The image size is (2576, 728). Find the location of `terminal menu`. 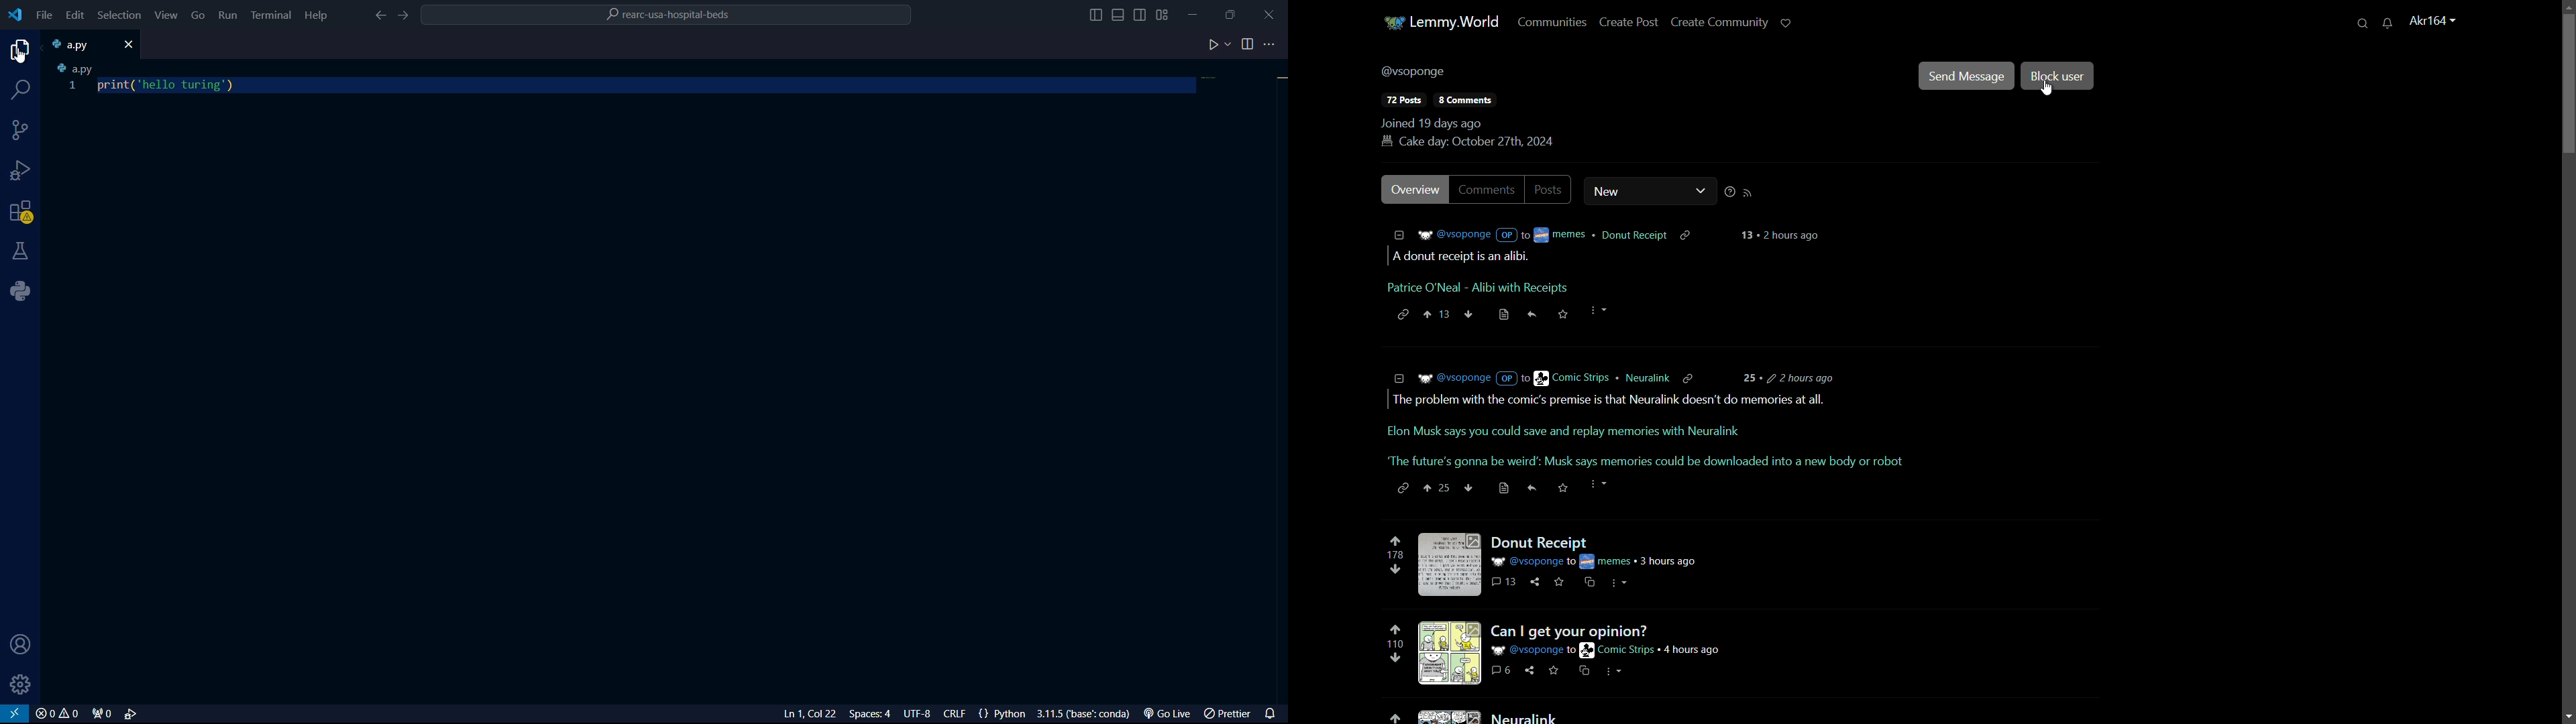

terminal menu is located at coordinates (271, 16).